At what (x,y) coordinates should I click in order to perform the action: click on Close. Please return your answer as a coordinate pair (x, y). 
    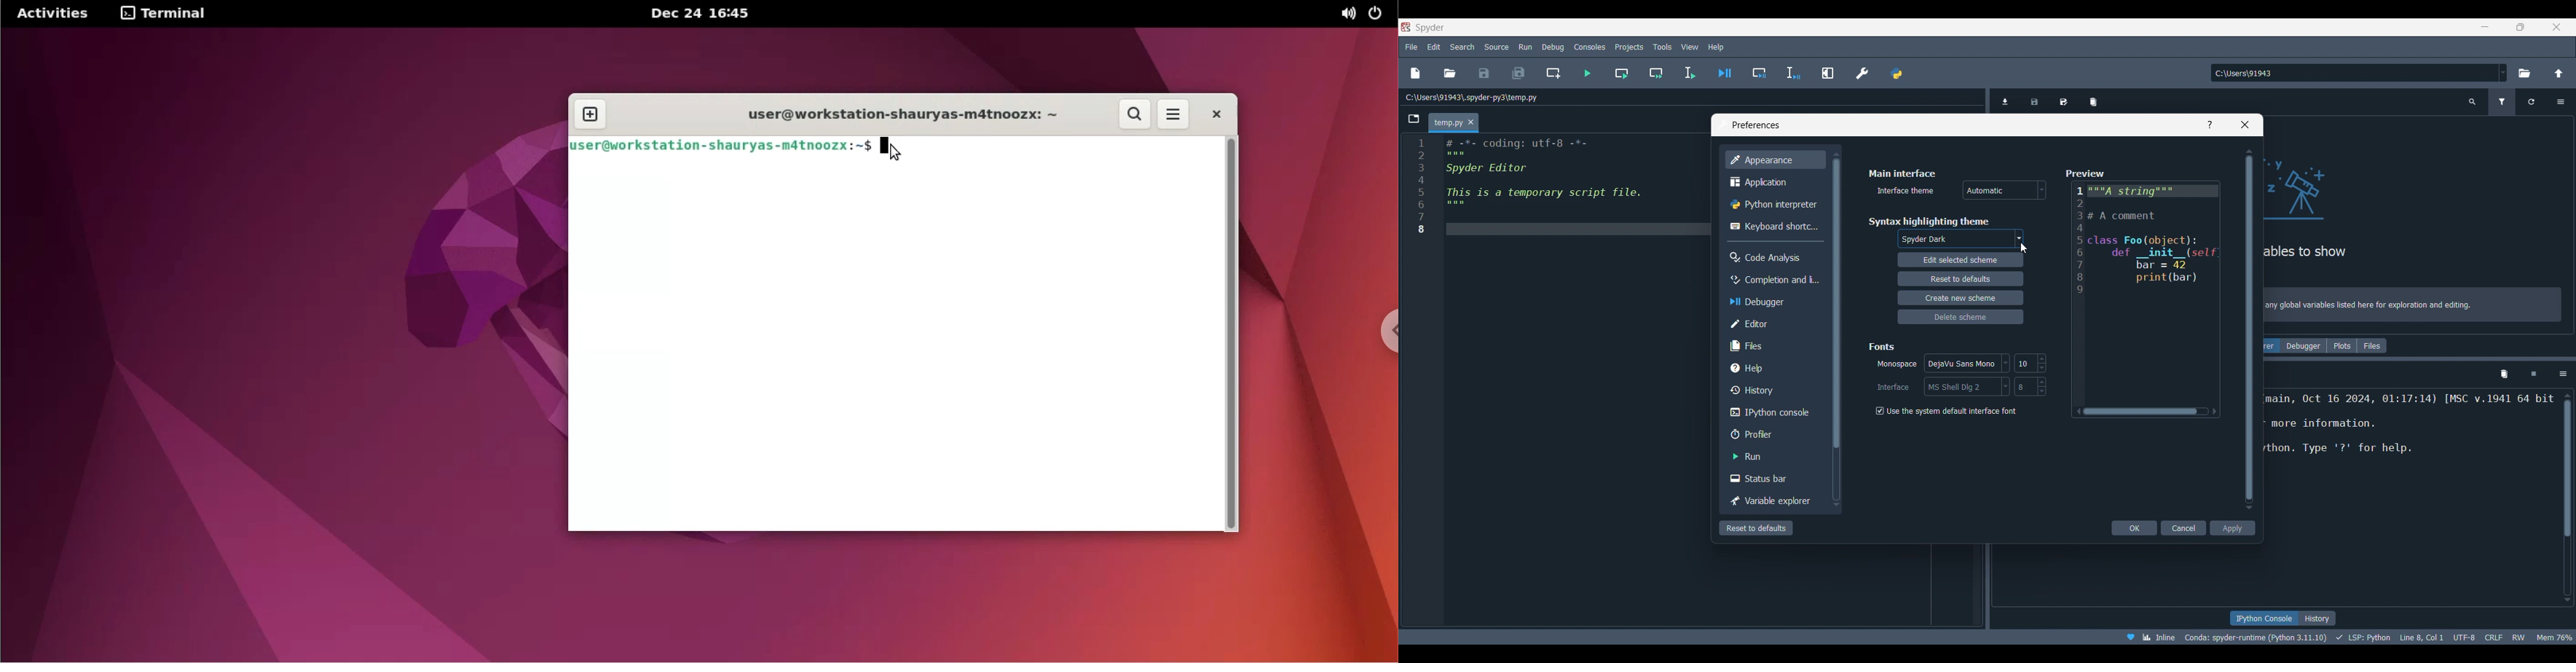
    Looking at the image, I should click on (1471, 122).